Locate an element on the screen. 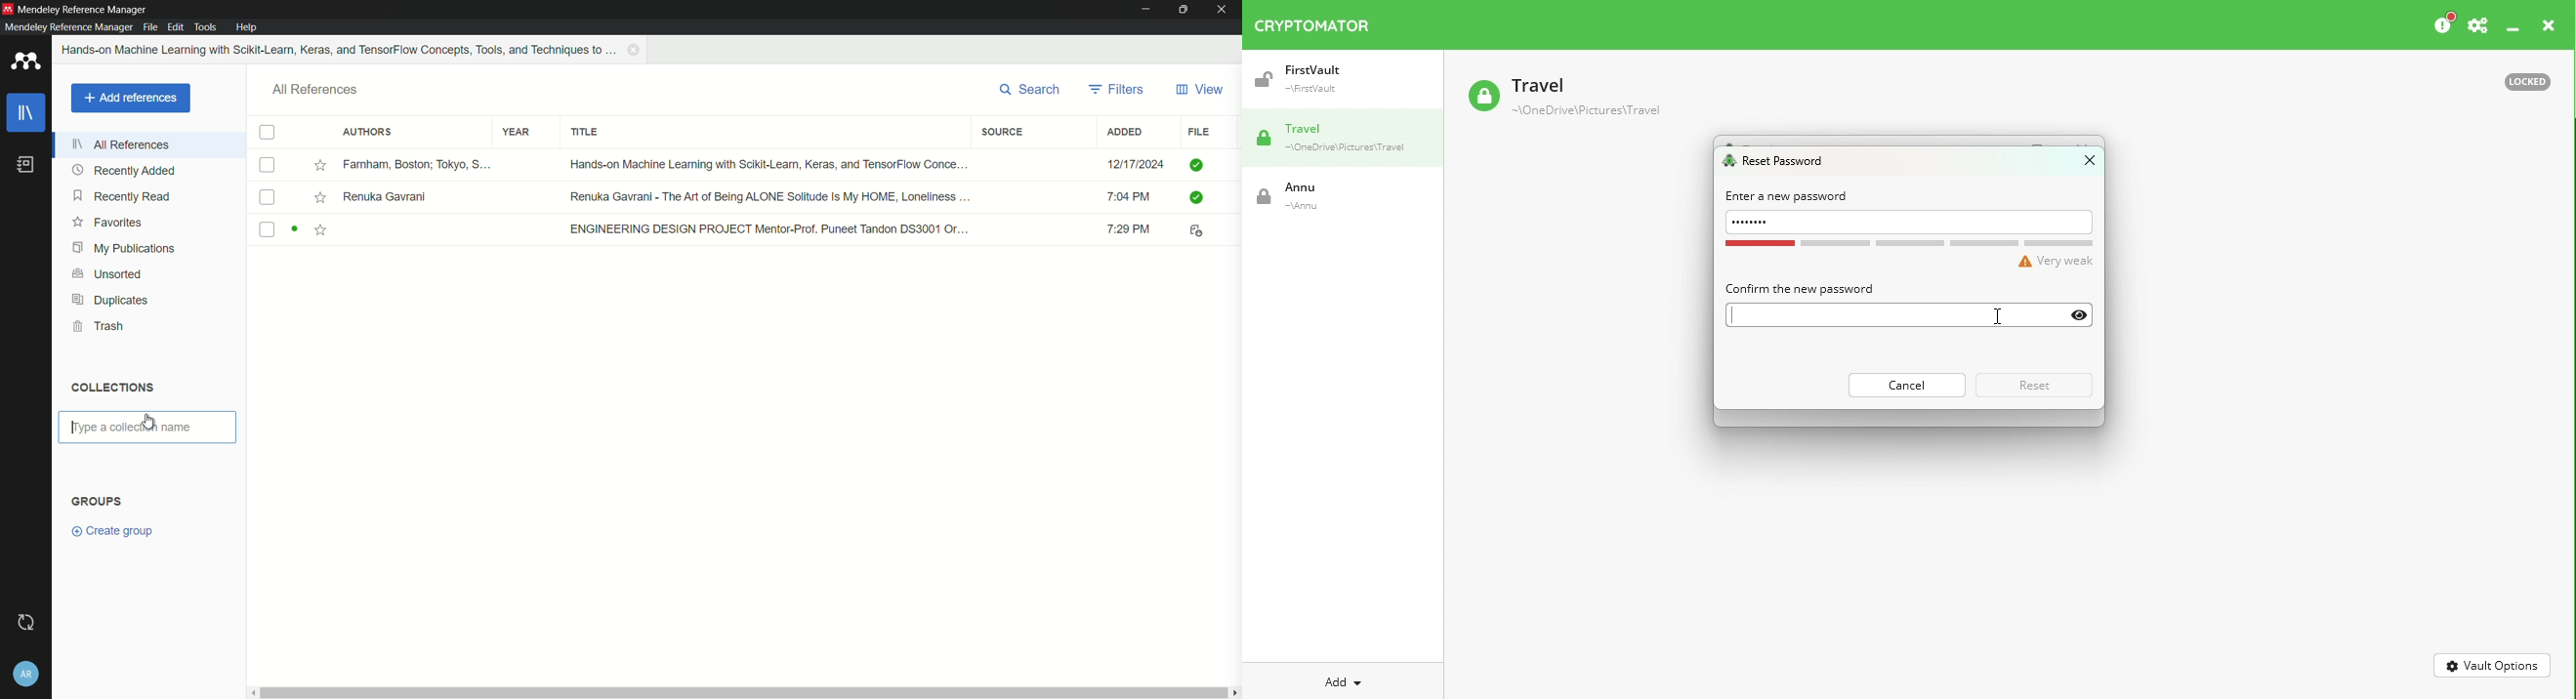  recently read is located at coordinates (124, 195).